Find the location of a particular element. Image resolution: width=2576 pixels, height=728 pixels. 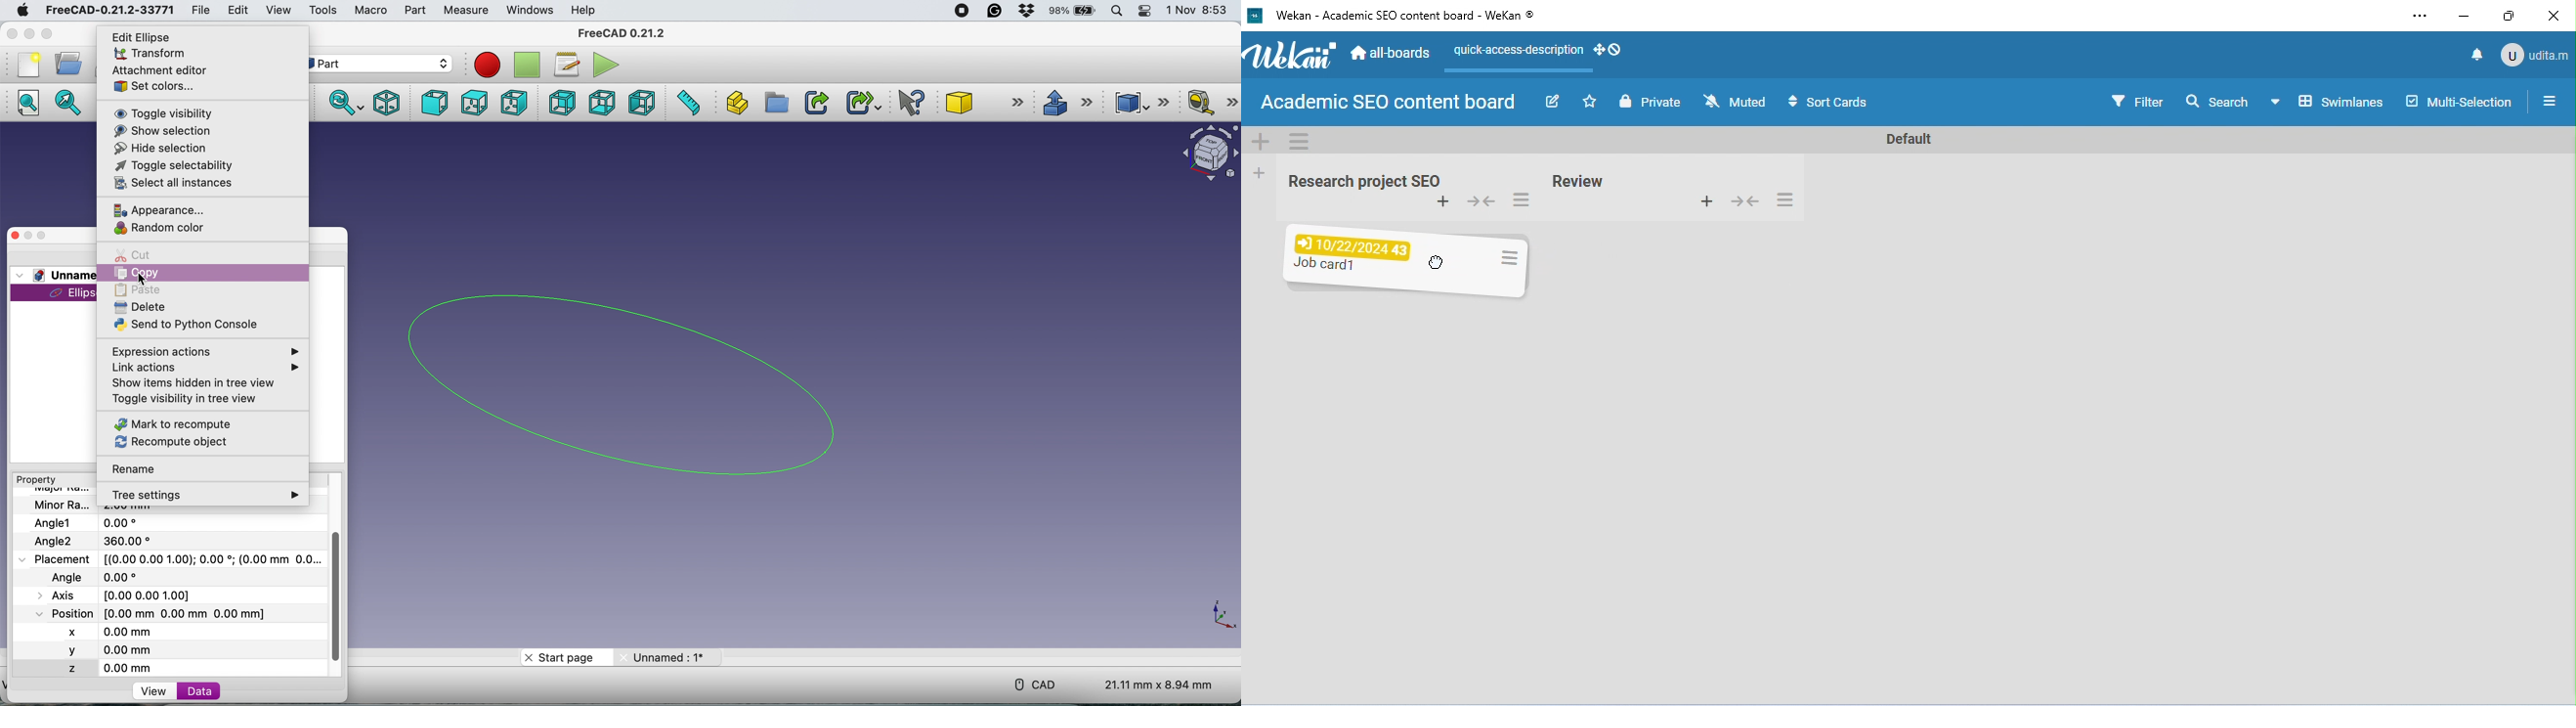

bottom is located at coordinates (601, 104).